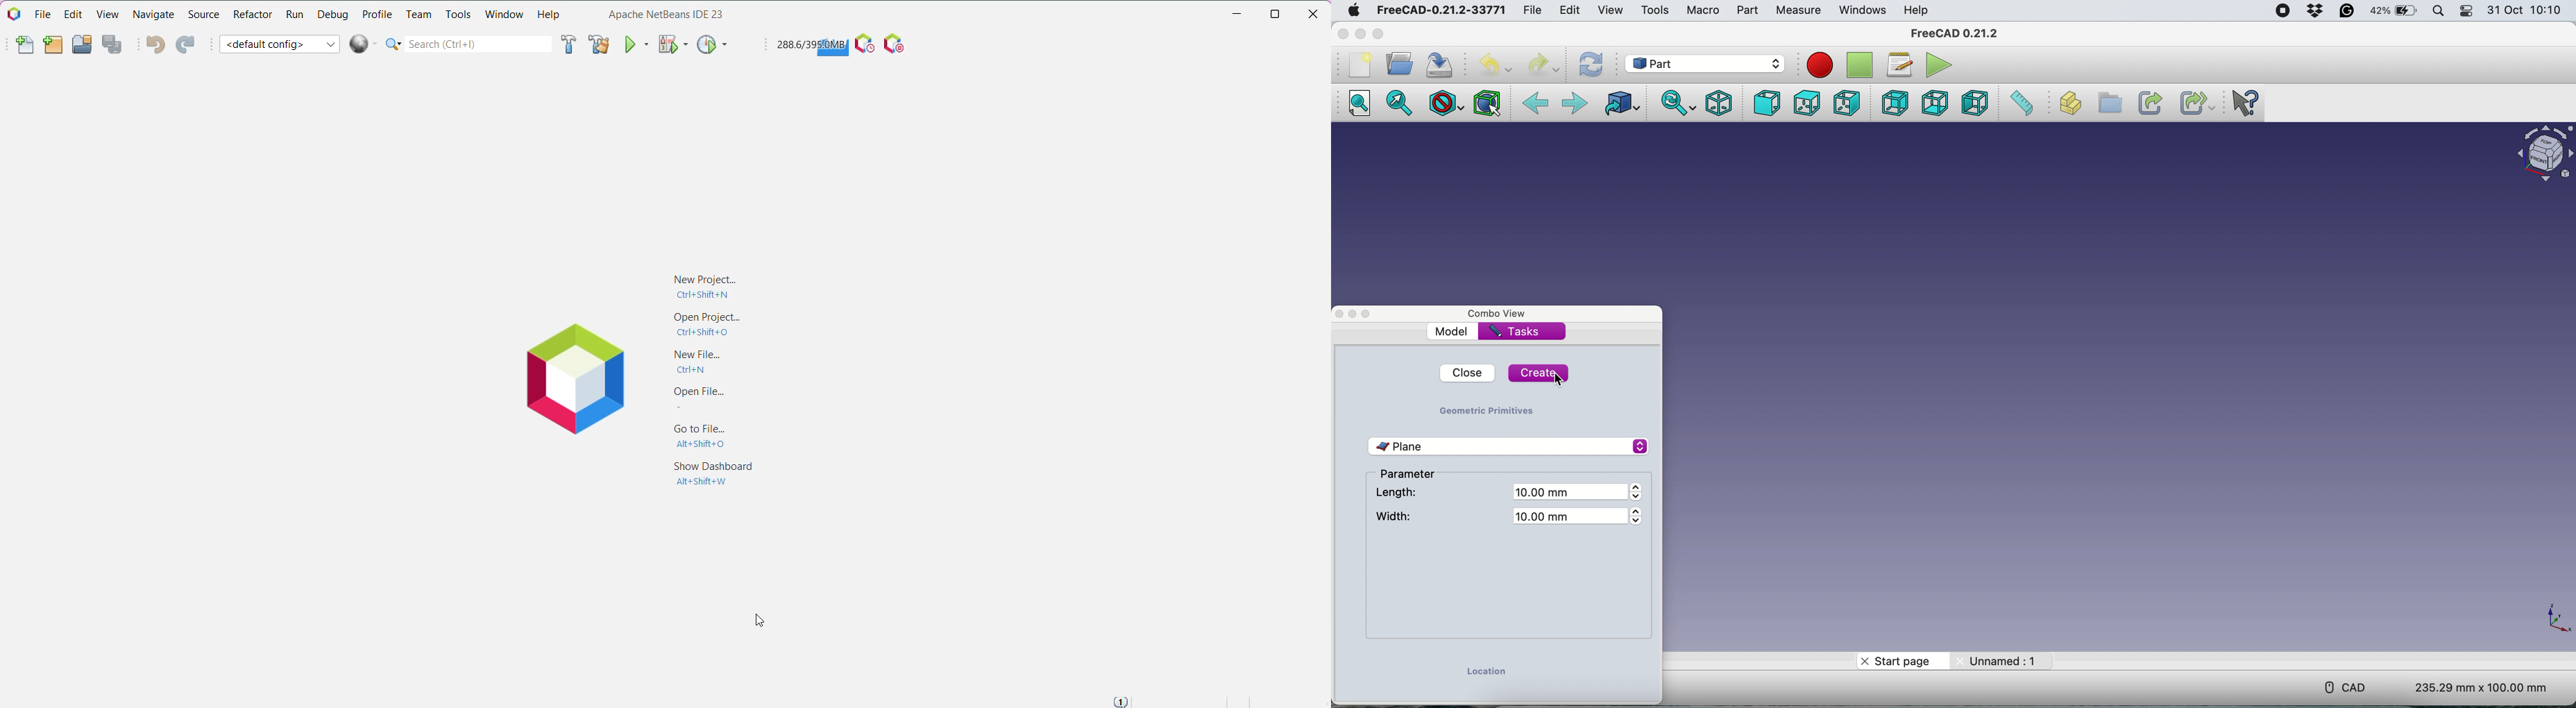 The image size is (2576, 728). I want to click on Execute macros, so click(1940, 65).